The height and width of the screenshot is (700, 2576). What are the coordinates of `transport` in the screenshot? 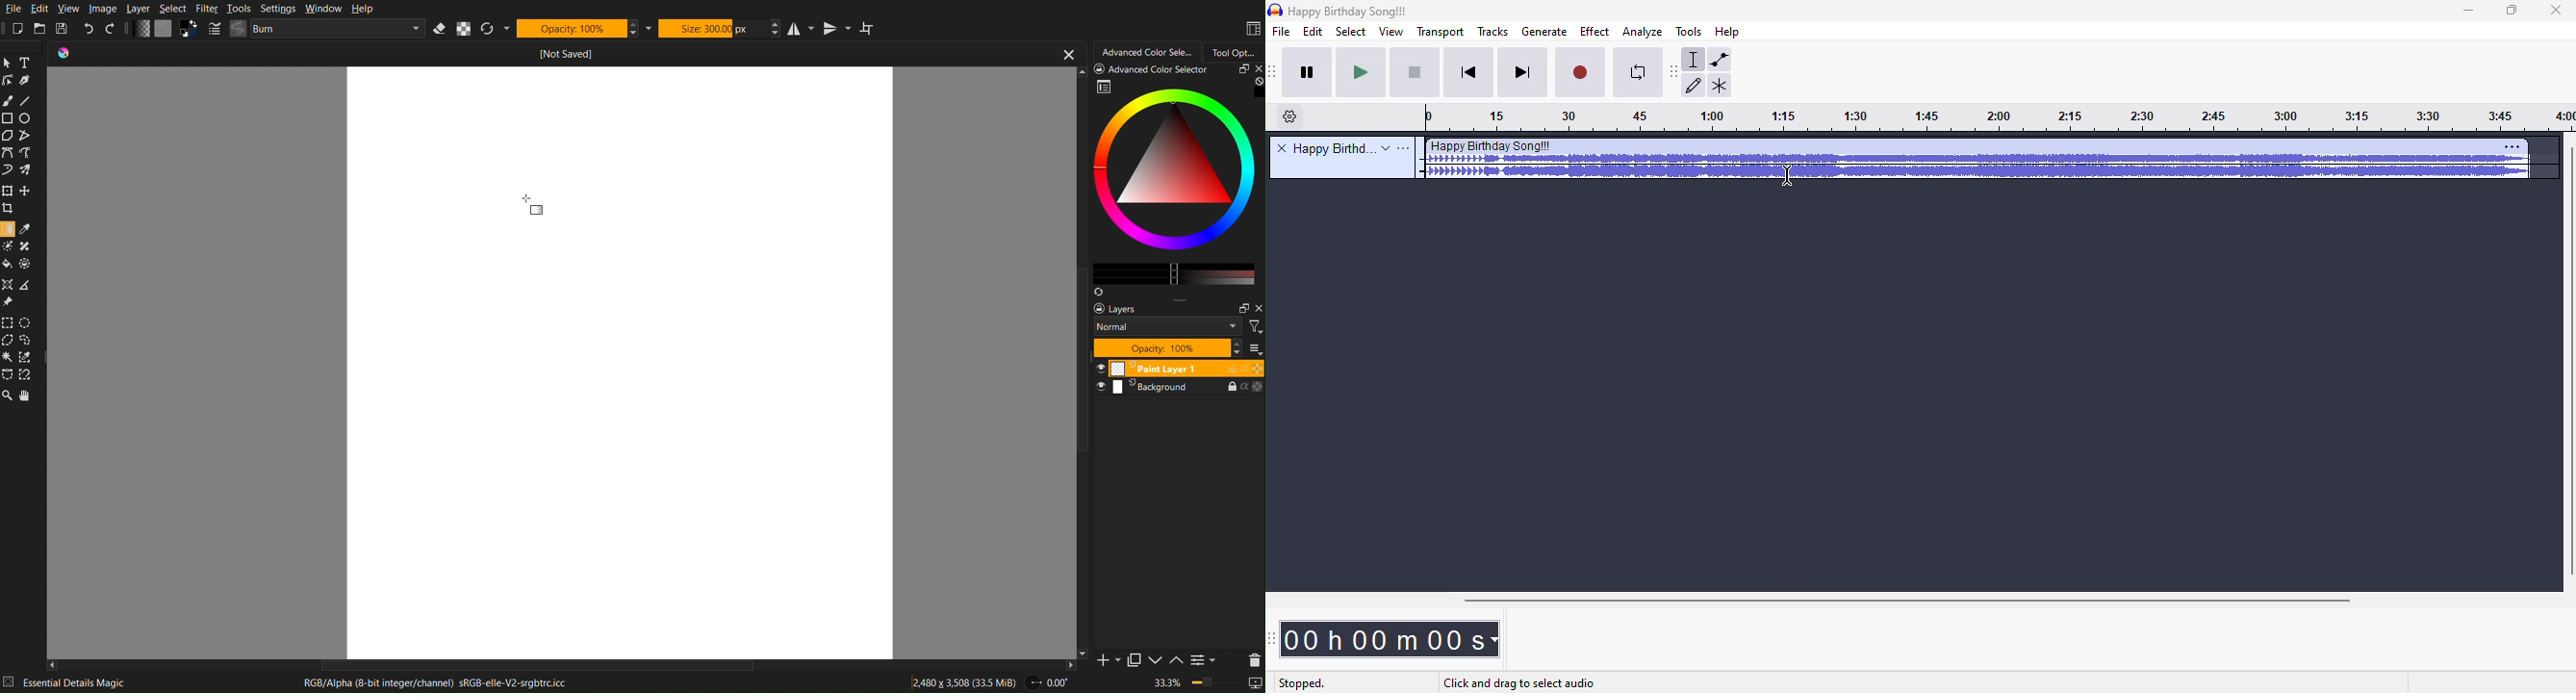 It's located at (1439, 32).